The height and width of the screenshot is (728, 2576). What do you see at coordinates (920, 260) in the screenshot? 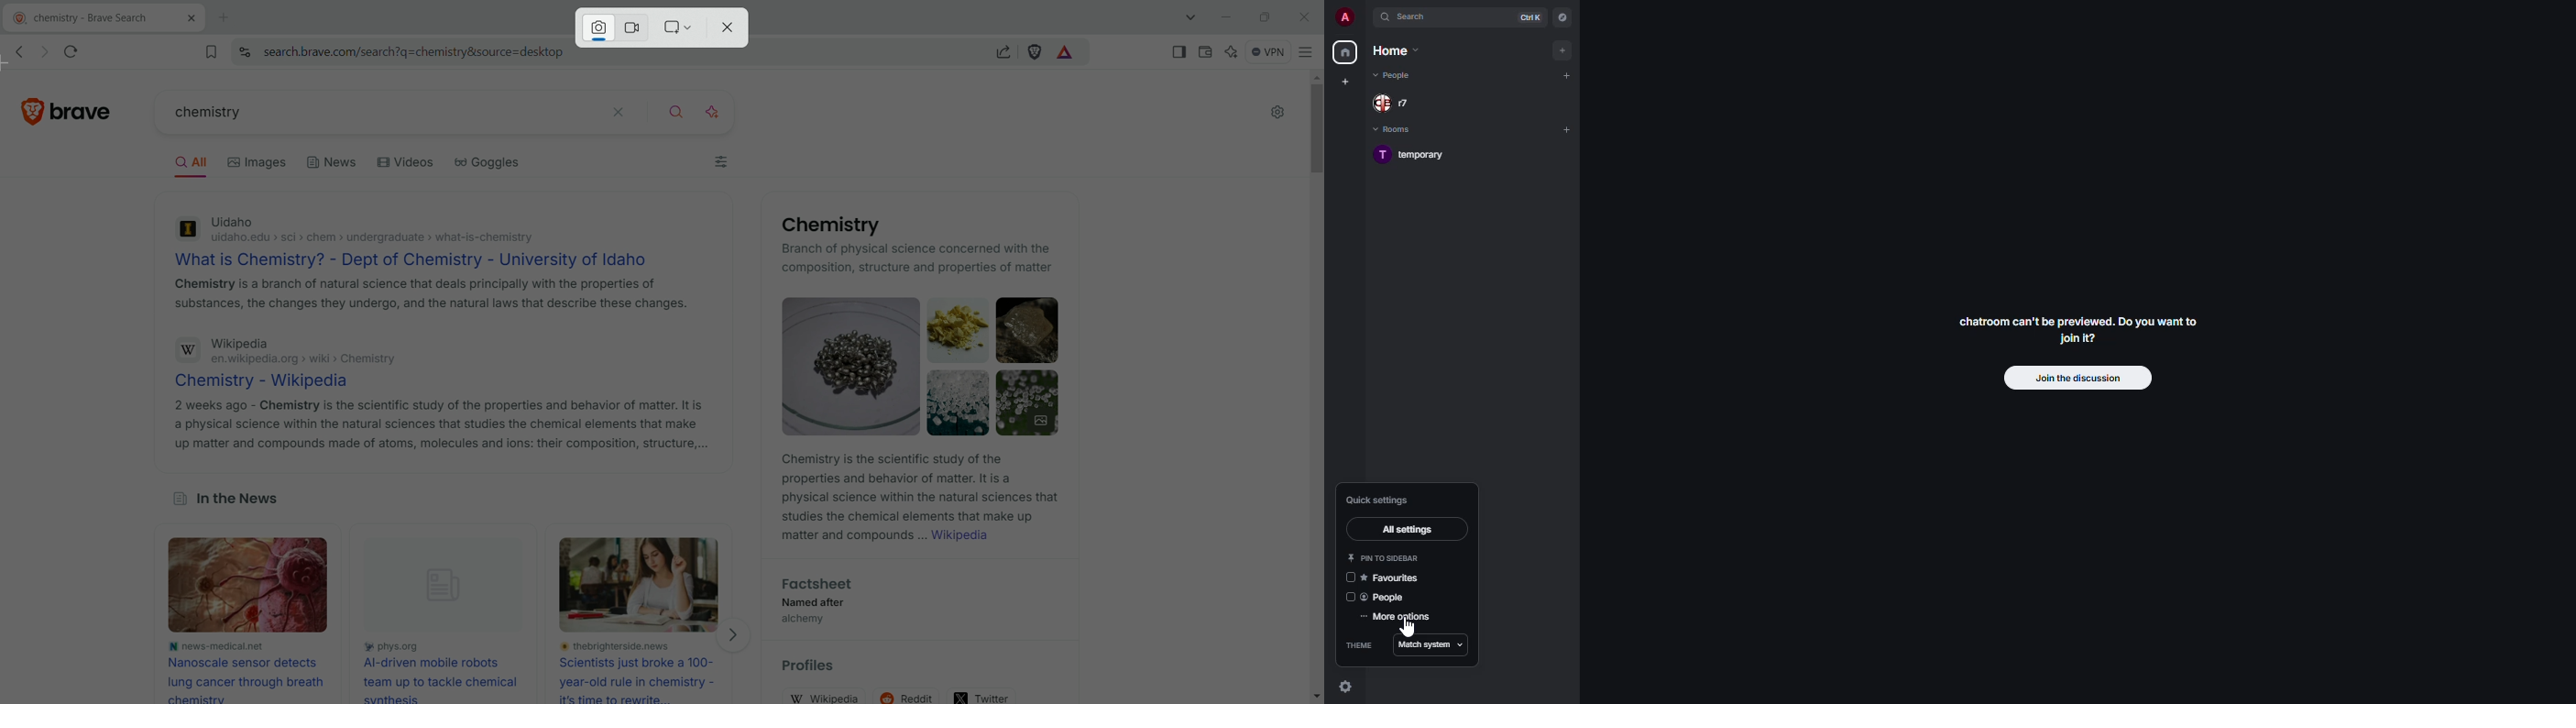
I see `branch of physical science concerned with the composition, structure and properties of matter` at bounding box center [920, 260].